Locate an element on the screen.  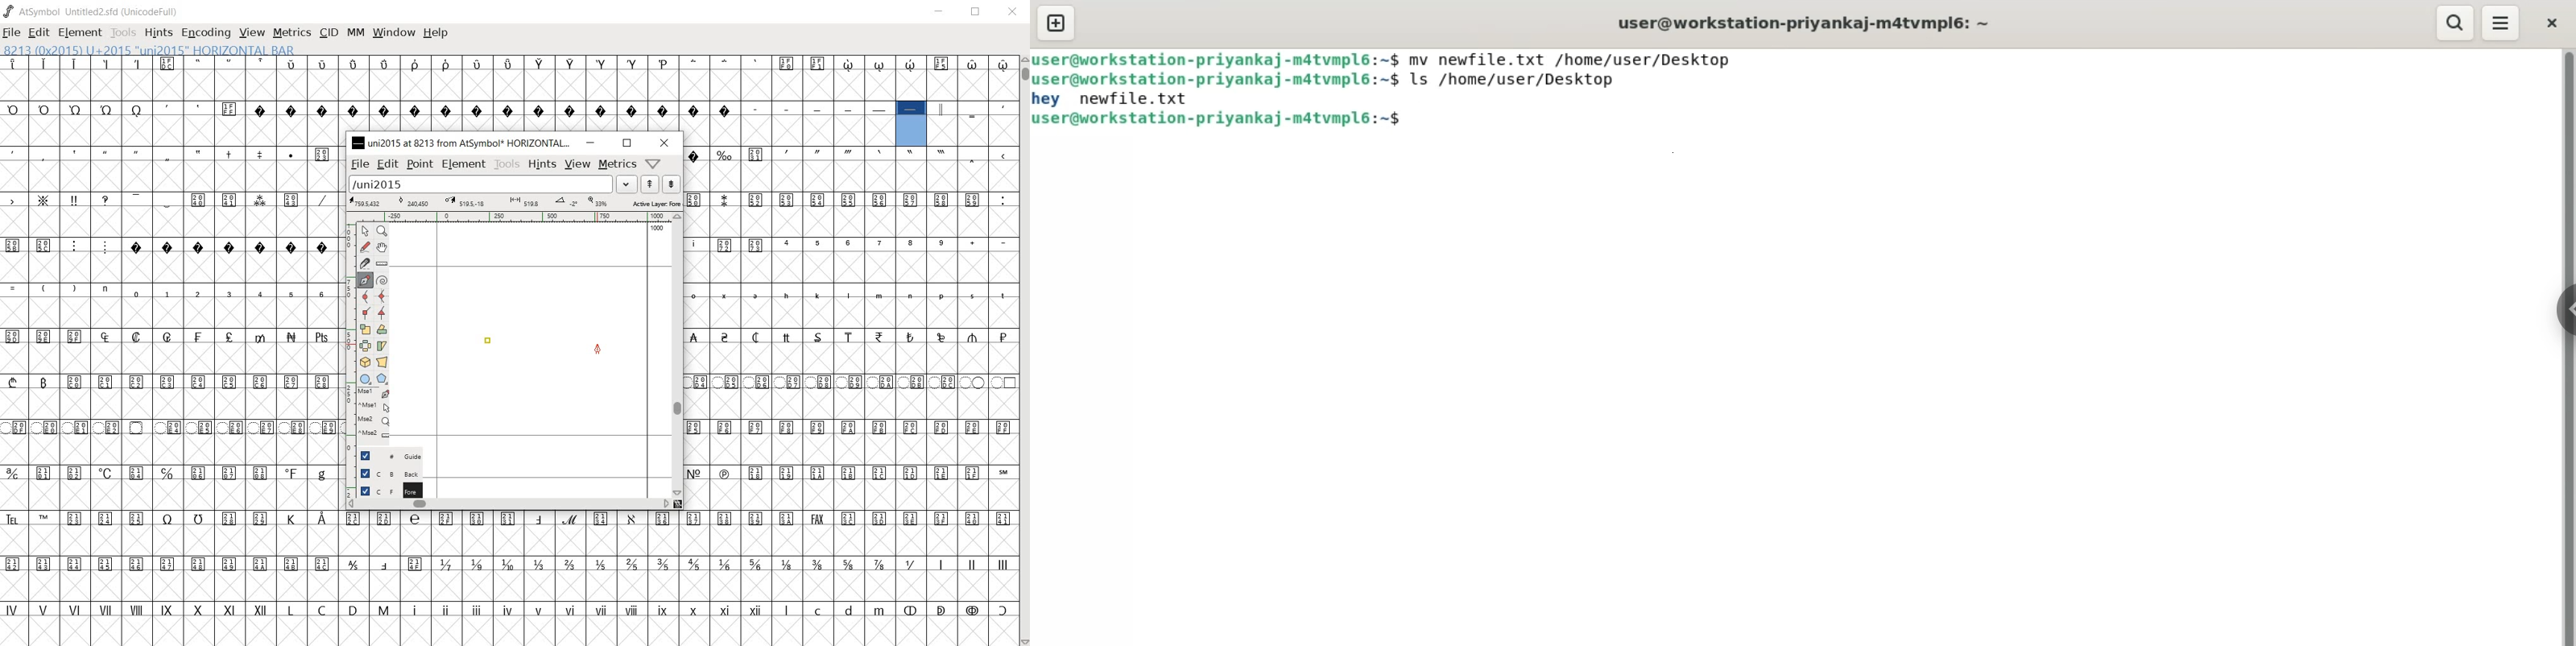
show the previous word on the list is located at coordinates (671, 184).